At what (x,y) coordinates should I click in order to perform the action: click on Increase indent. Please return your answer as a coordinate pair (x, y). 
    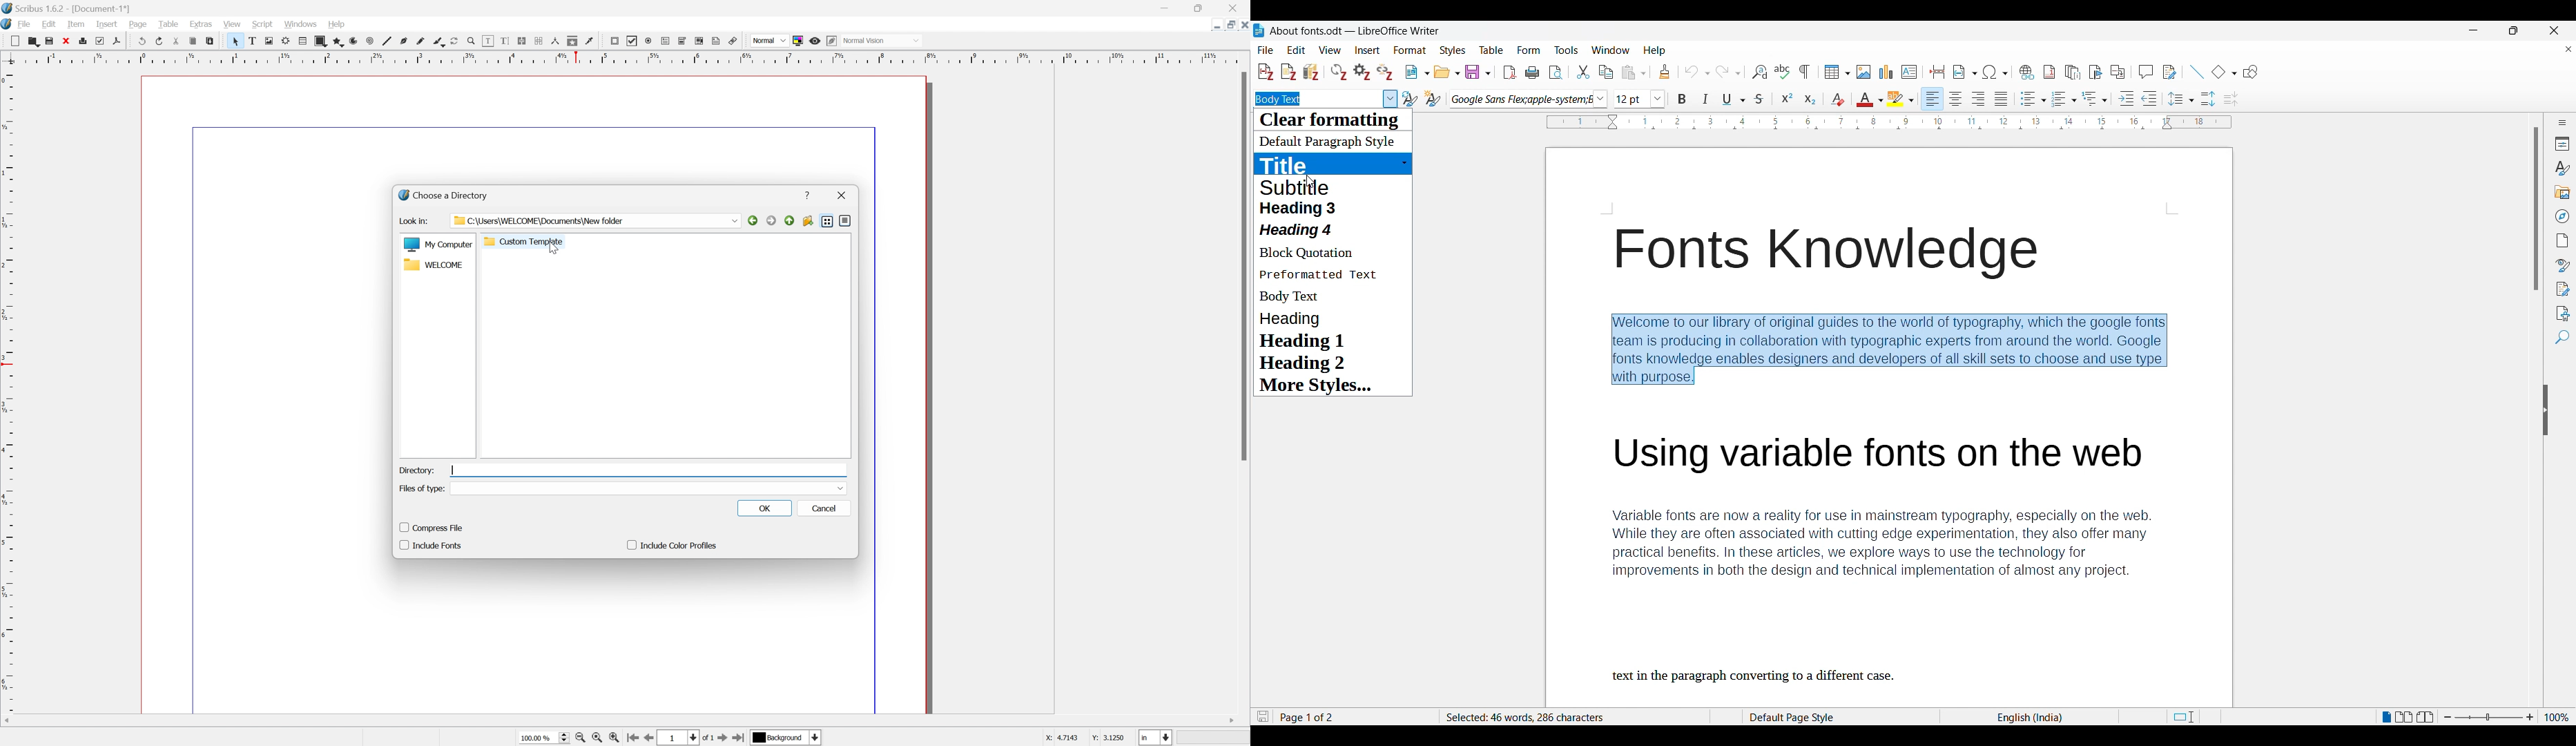
    Looking at the image, I should click on (2127, 98).